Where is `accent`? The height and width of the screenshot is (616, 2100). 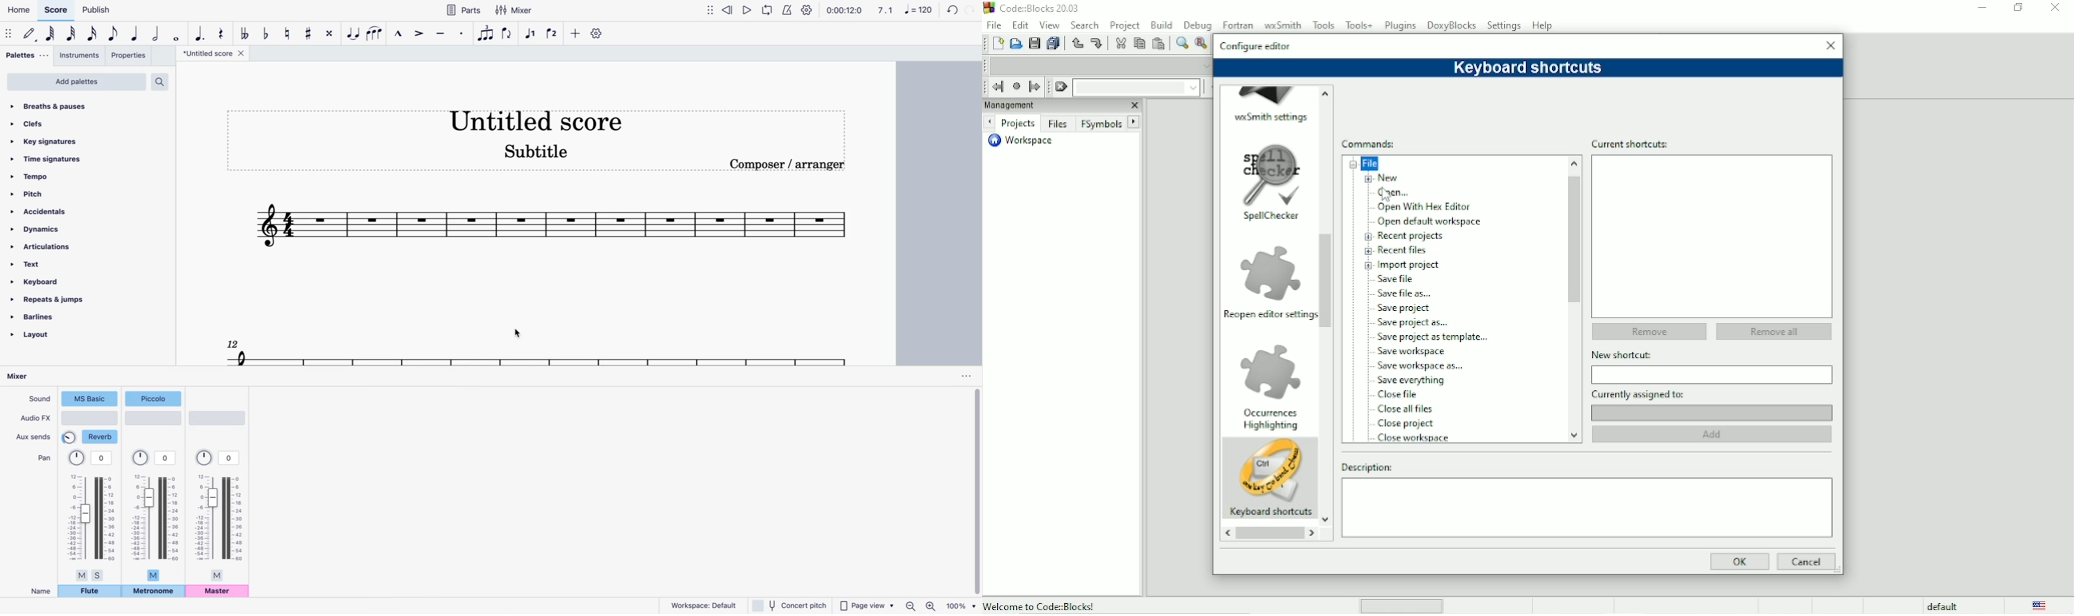 accent is located at coordinates (418, 36).